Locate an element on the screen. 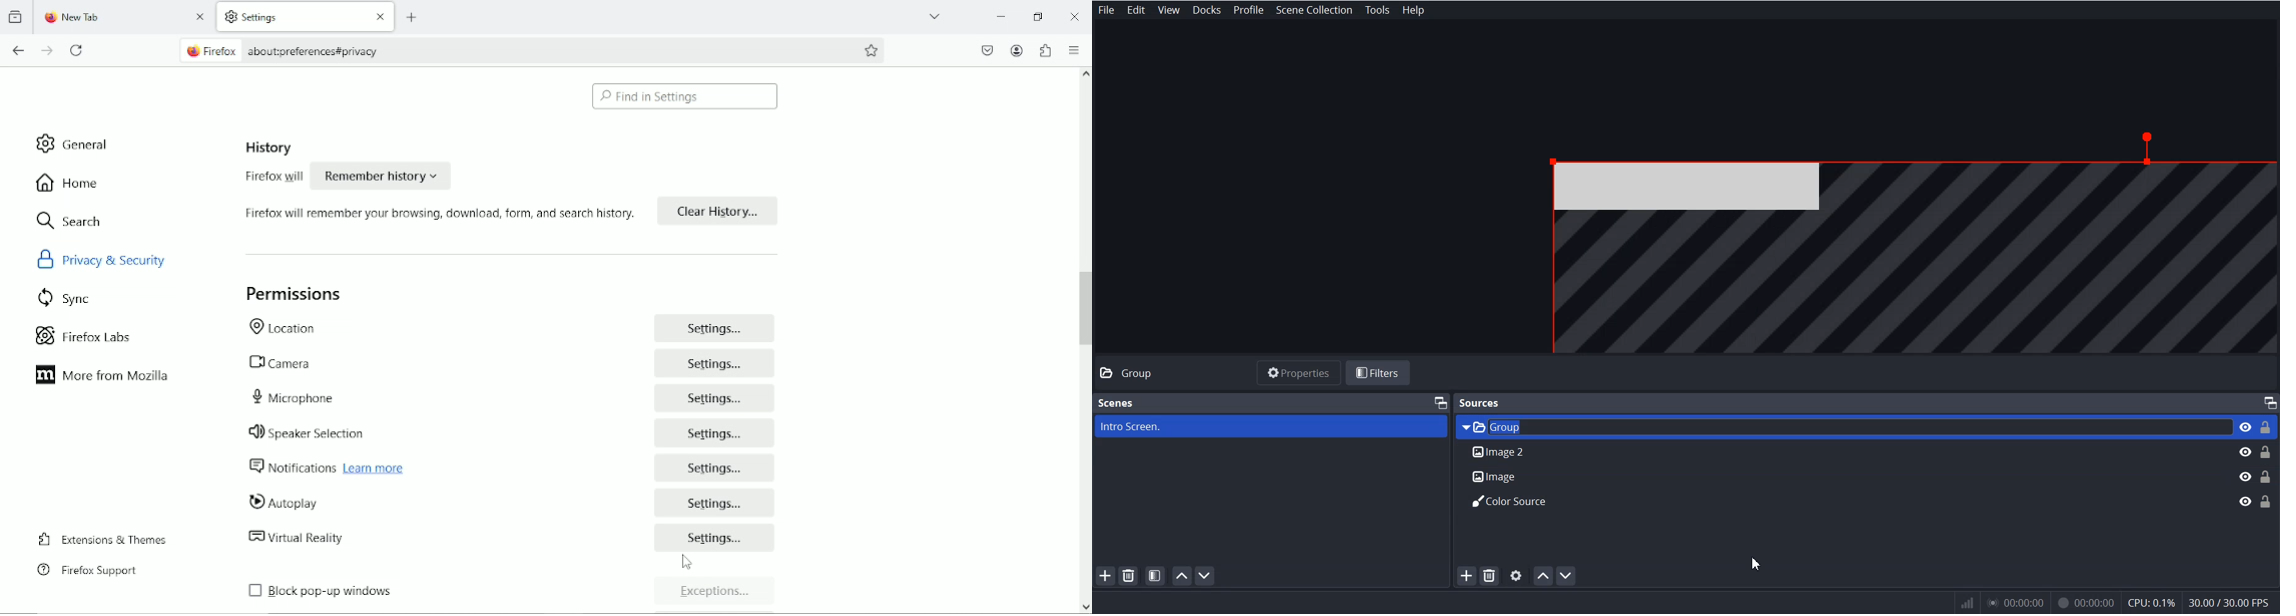 This screenshot has height=616, width=2296. 00:00:00 is located at coordinates (2085, 601).